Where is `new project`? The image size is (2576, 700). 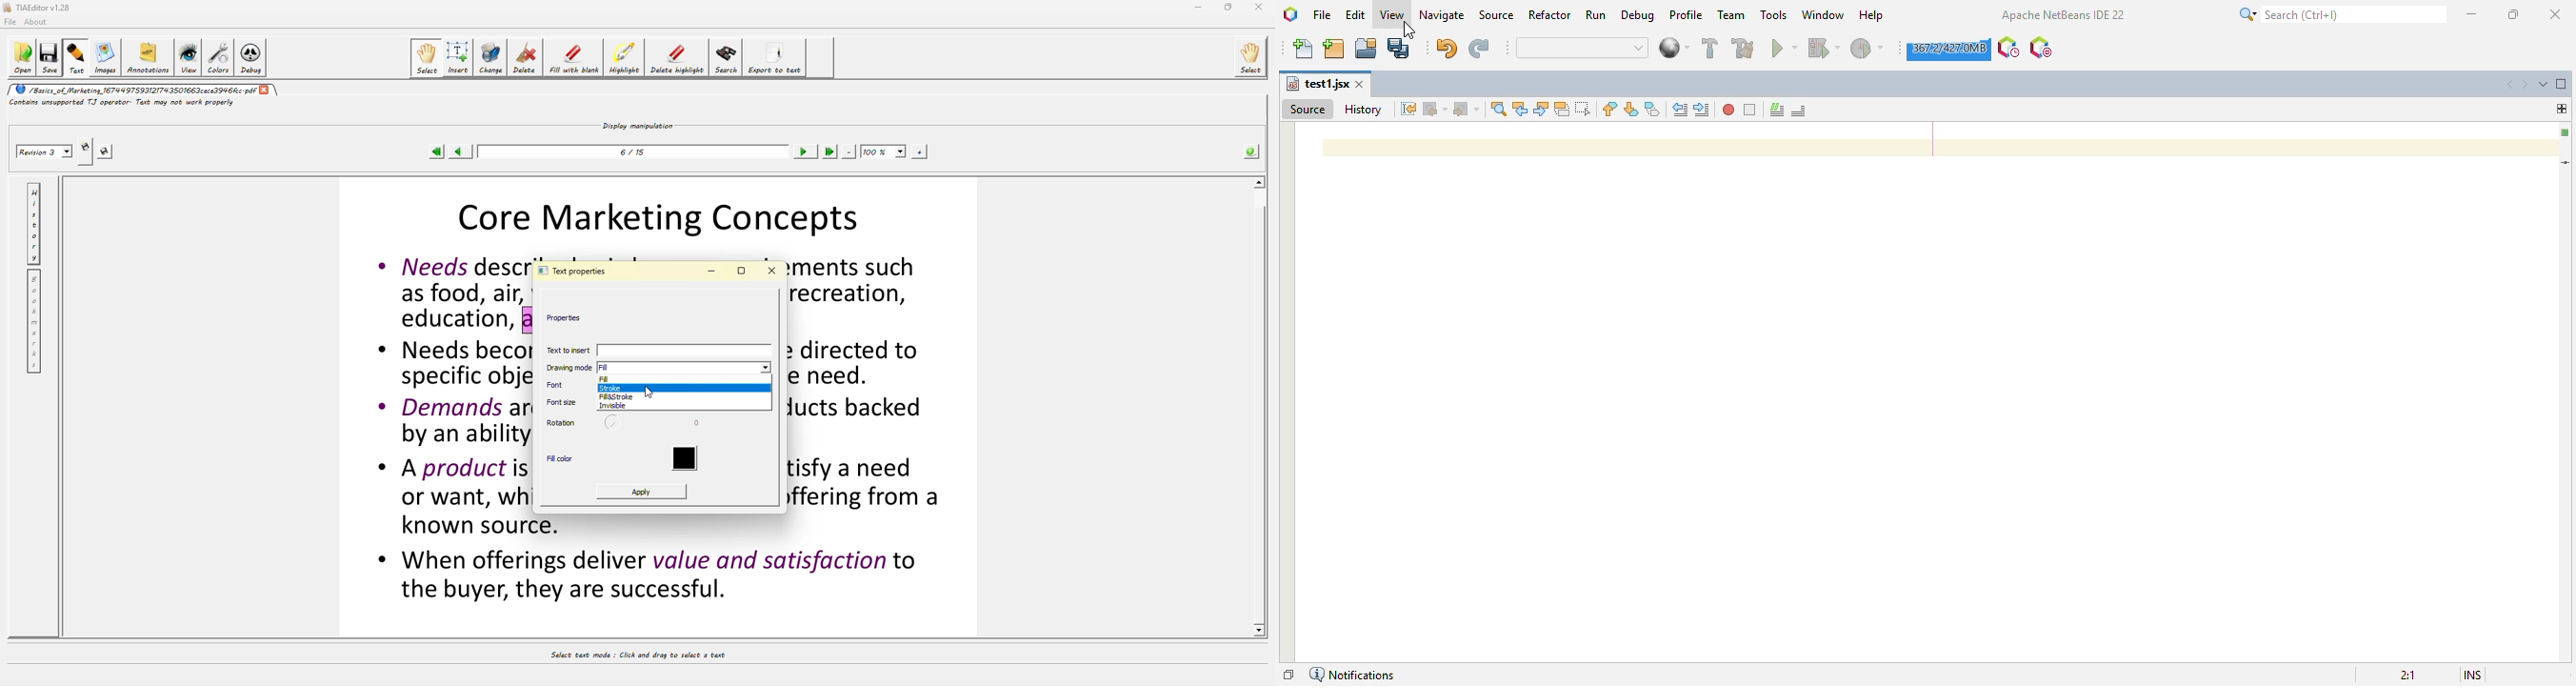
new project is located at coordinates (1334, 49).